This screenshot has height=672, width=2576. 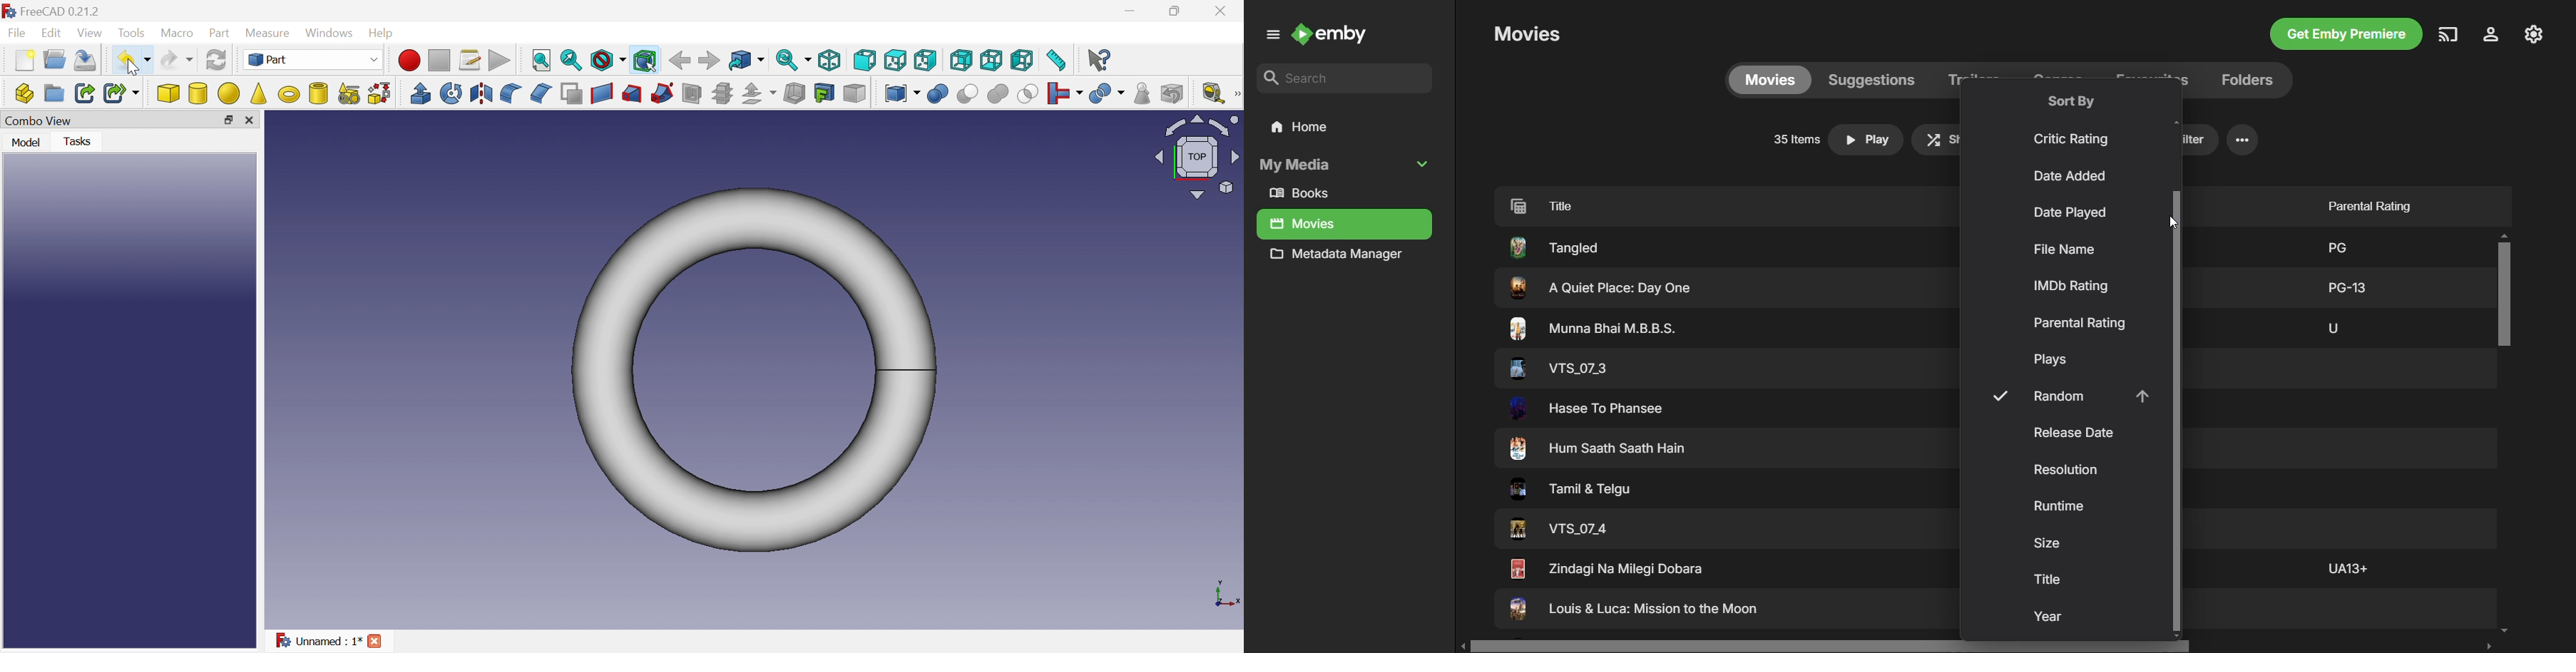 What do you see at coordinates (381, 94) in the screenshot?
I see `Shape builder` at bounding box center [381, 94].